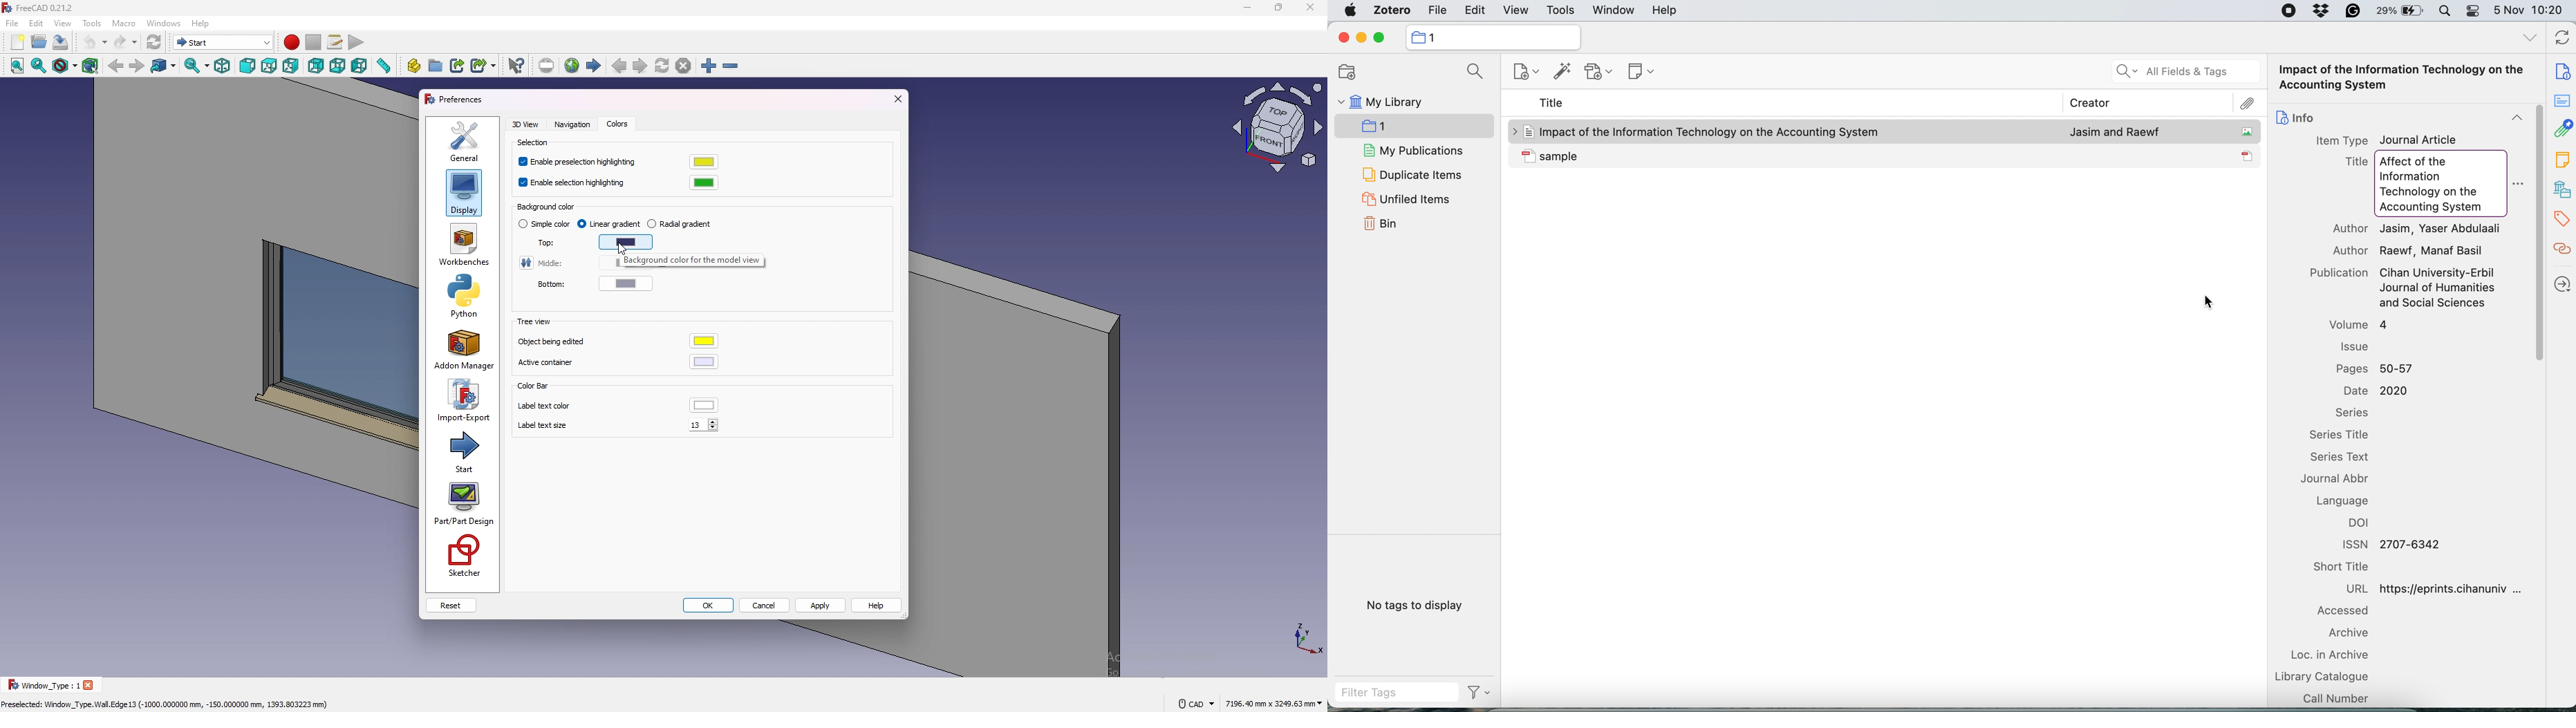 This screenshot has width=2576, height=728. Describe the element at coordinates (2385, 140) in the screenshot. I see `Item Type Journal Article` at that location.